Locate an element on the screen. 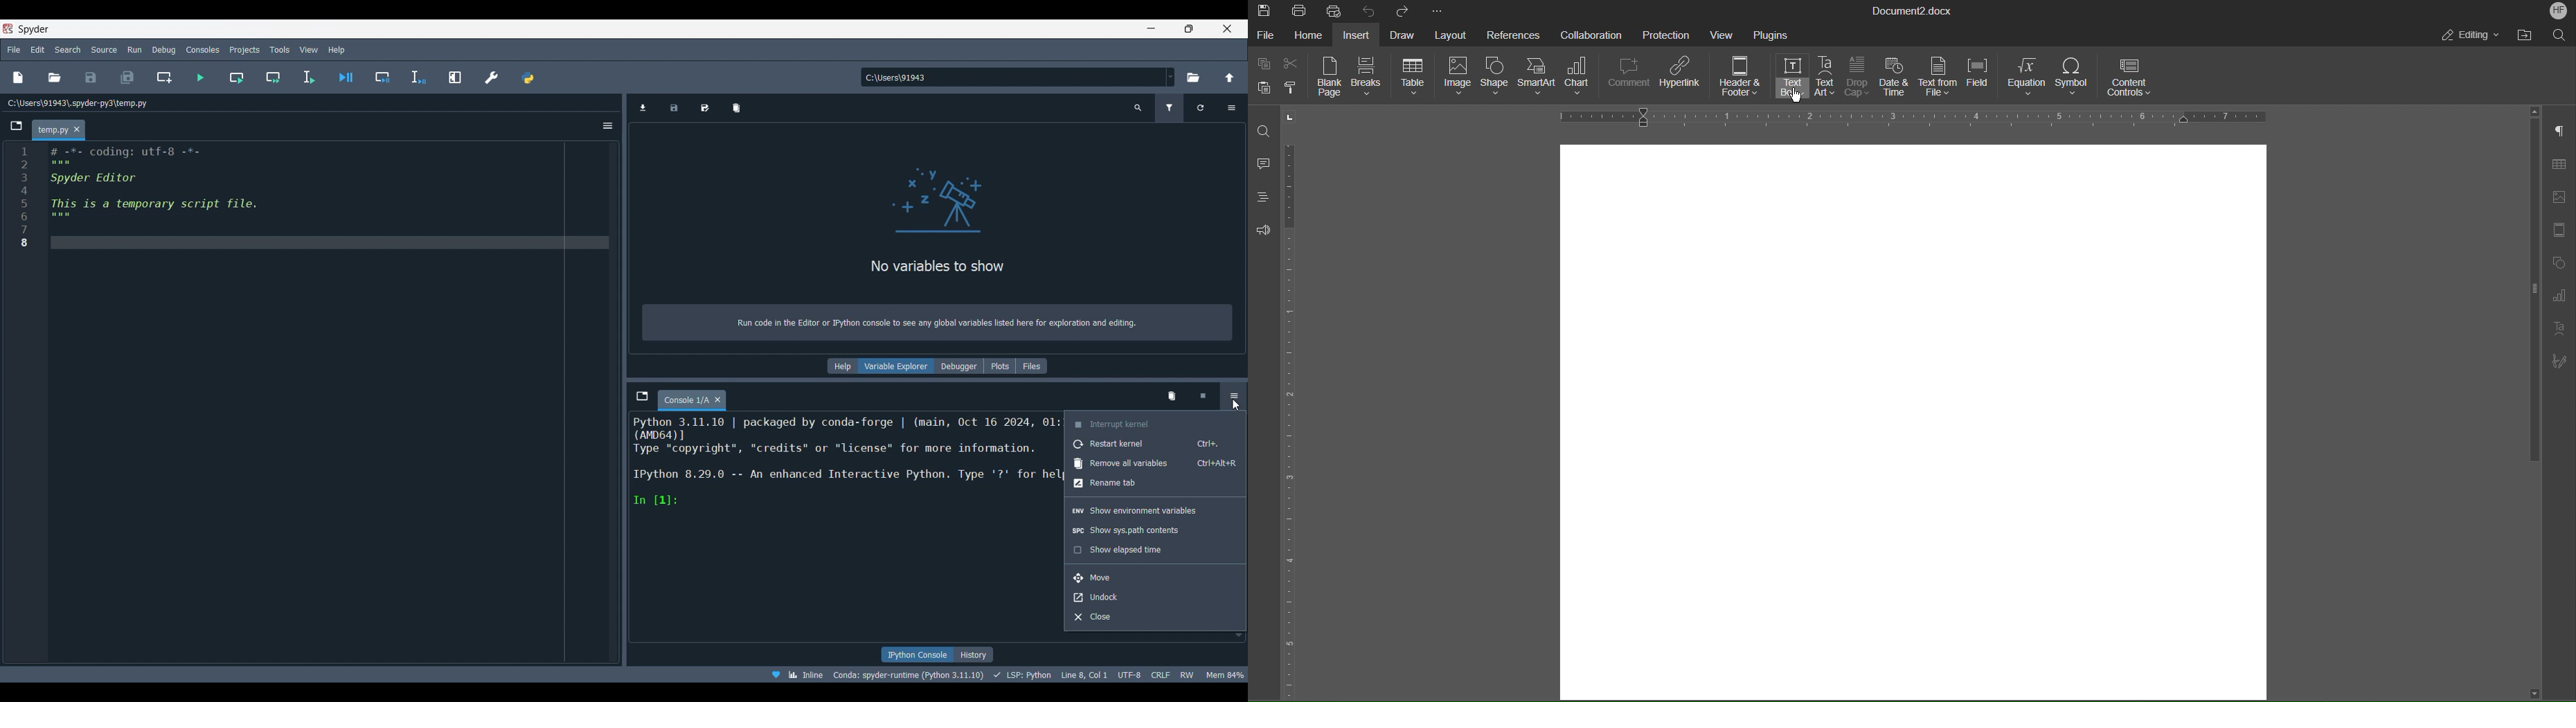 This screenshot has height=728, width=2576. Date & Time is located at coordinates (1894, 78).